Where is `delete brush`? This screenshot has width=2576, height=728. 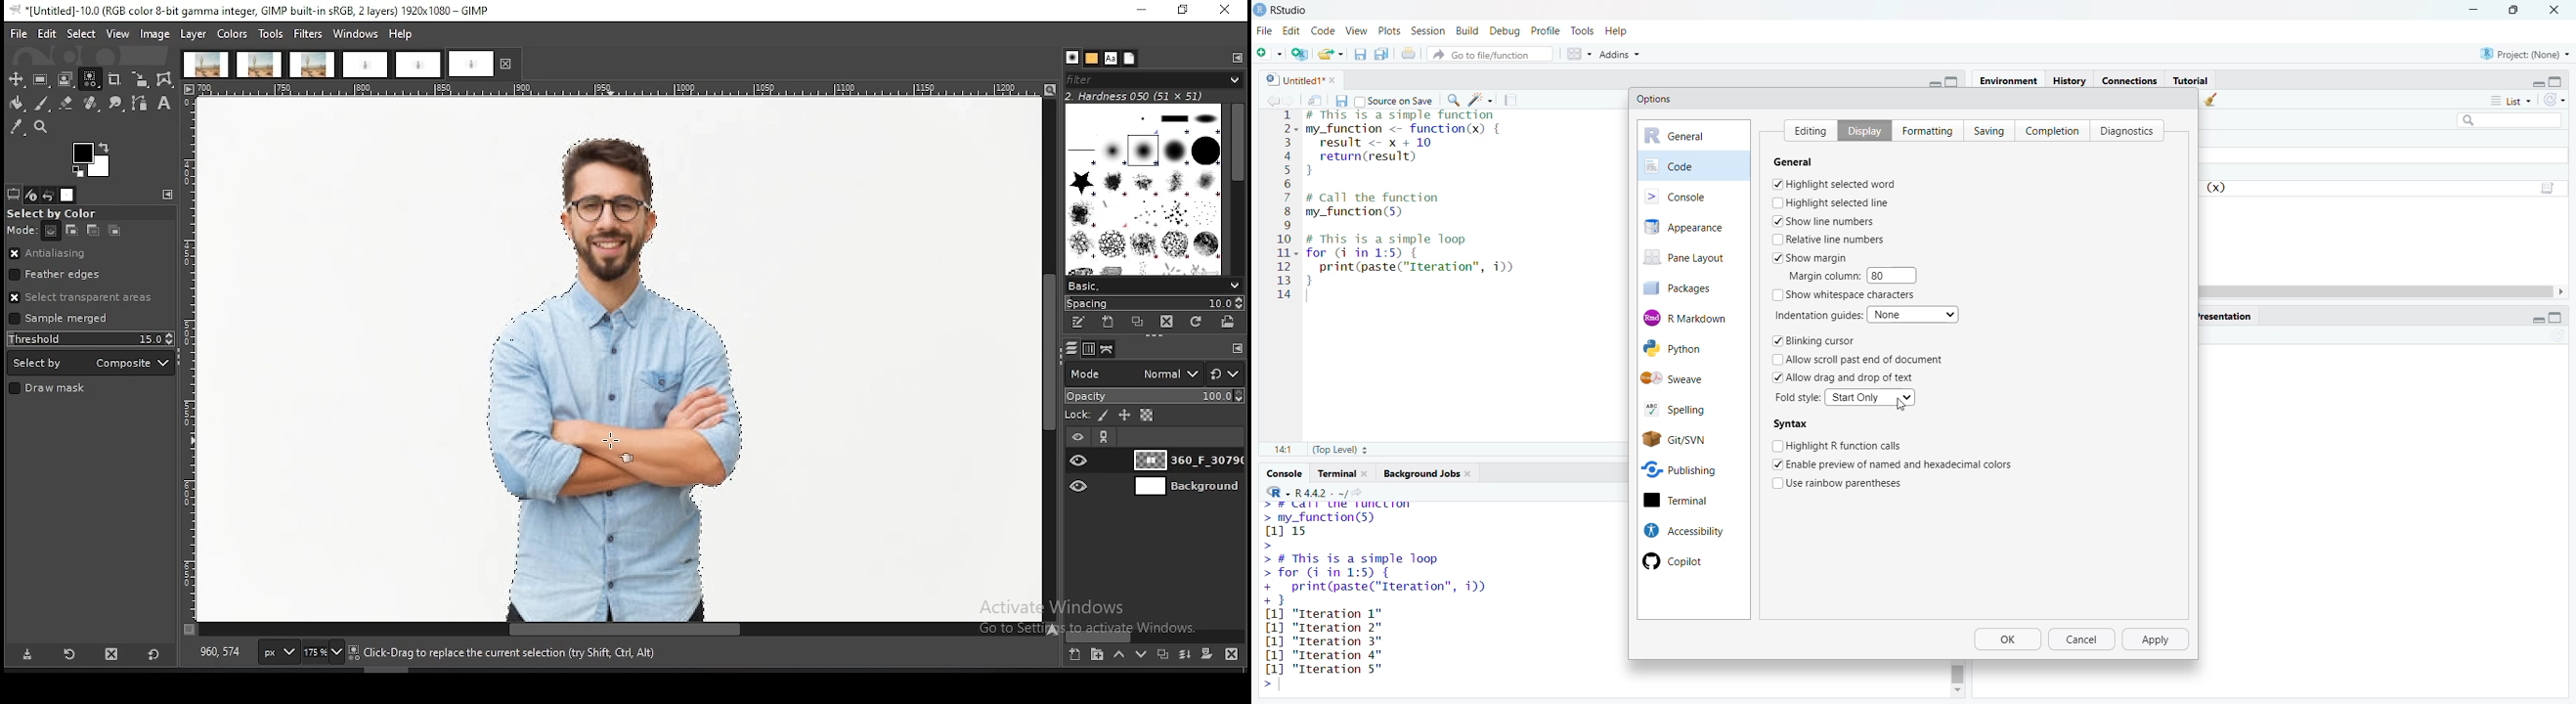
delete brush is located at coordinates (1167, 323).